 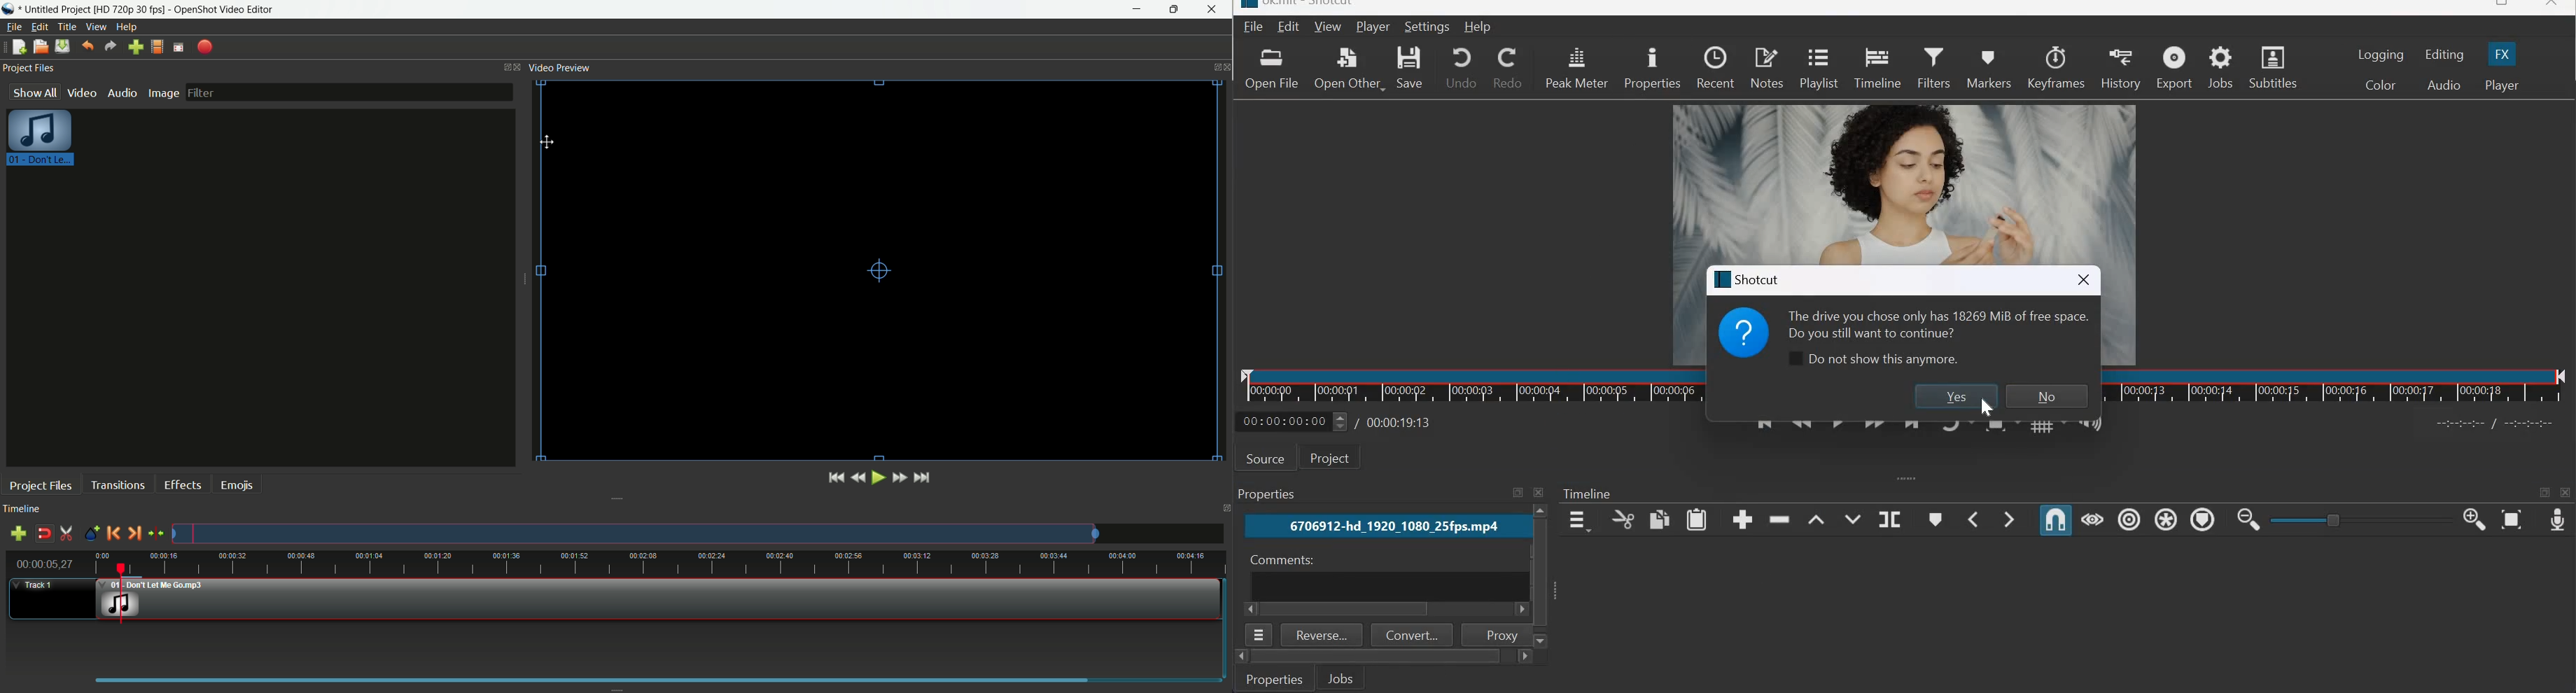 I want to click on Record Audio, so click(x=2556, y=522).